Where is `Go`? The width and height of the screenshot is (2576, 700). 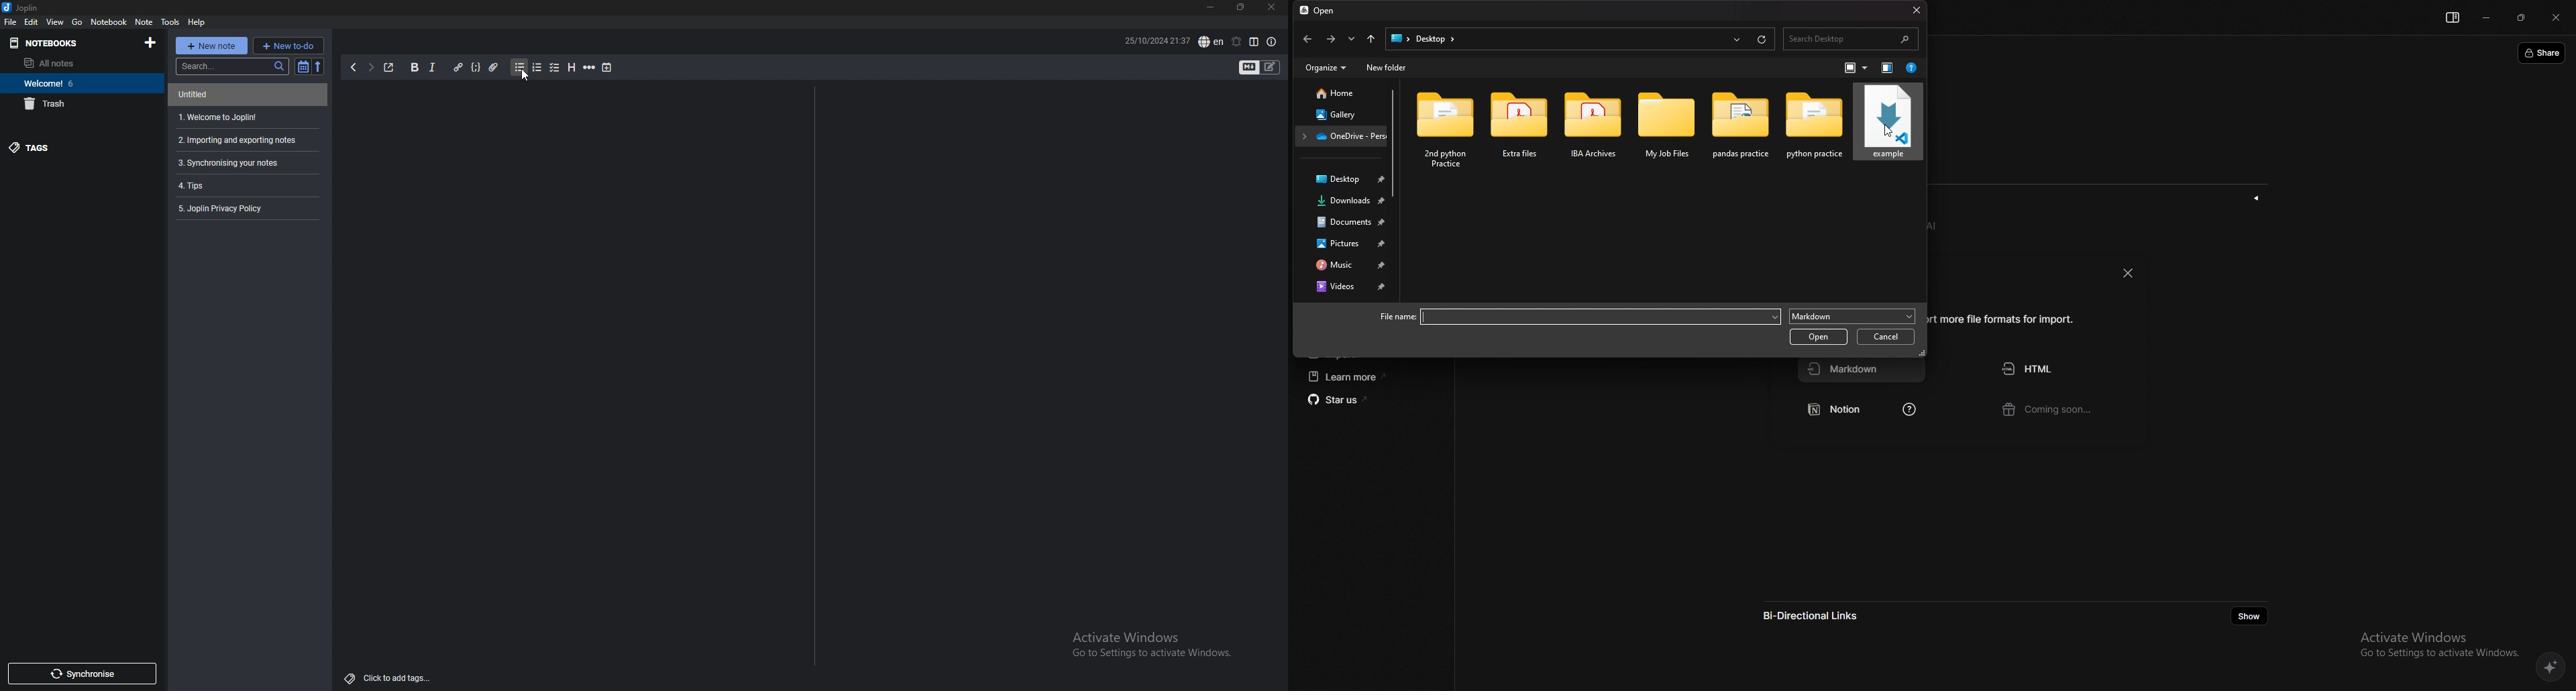 Go is located at coordinates (75, 21).